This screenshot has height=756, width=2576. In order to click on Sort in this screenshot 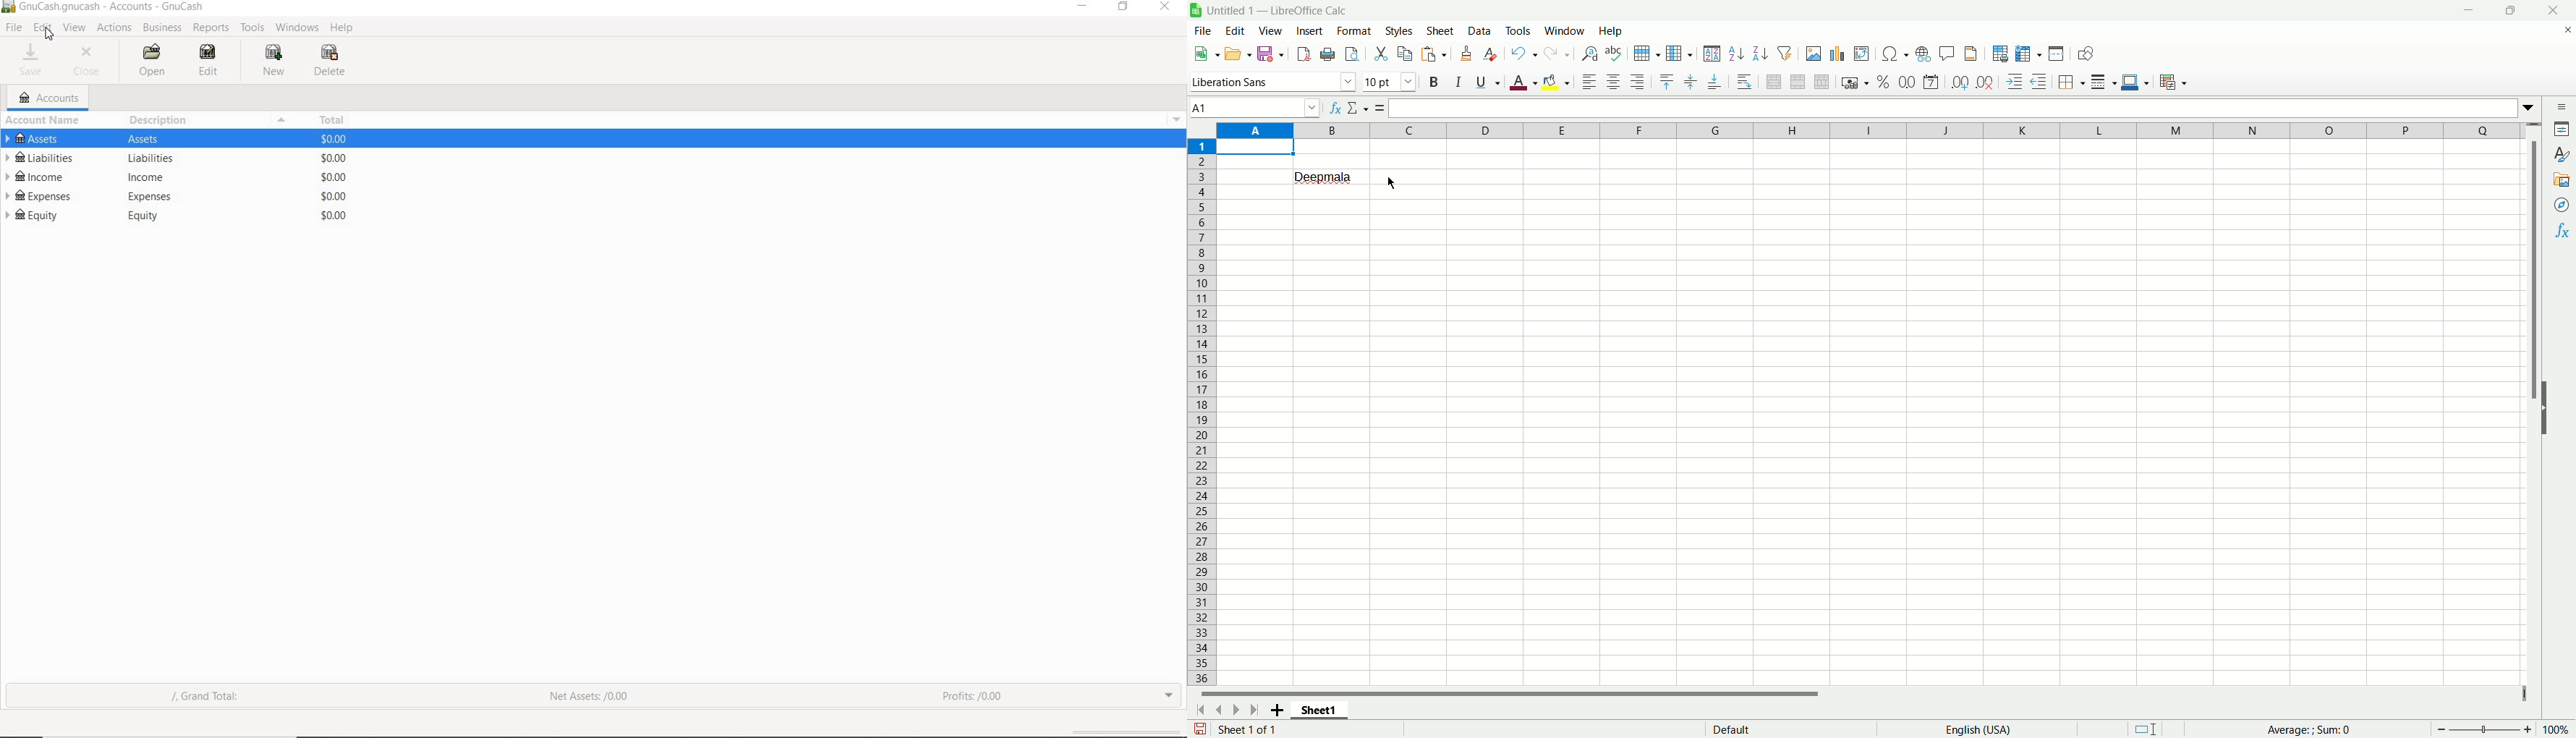, I will do `click(1712, 53)`.